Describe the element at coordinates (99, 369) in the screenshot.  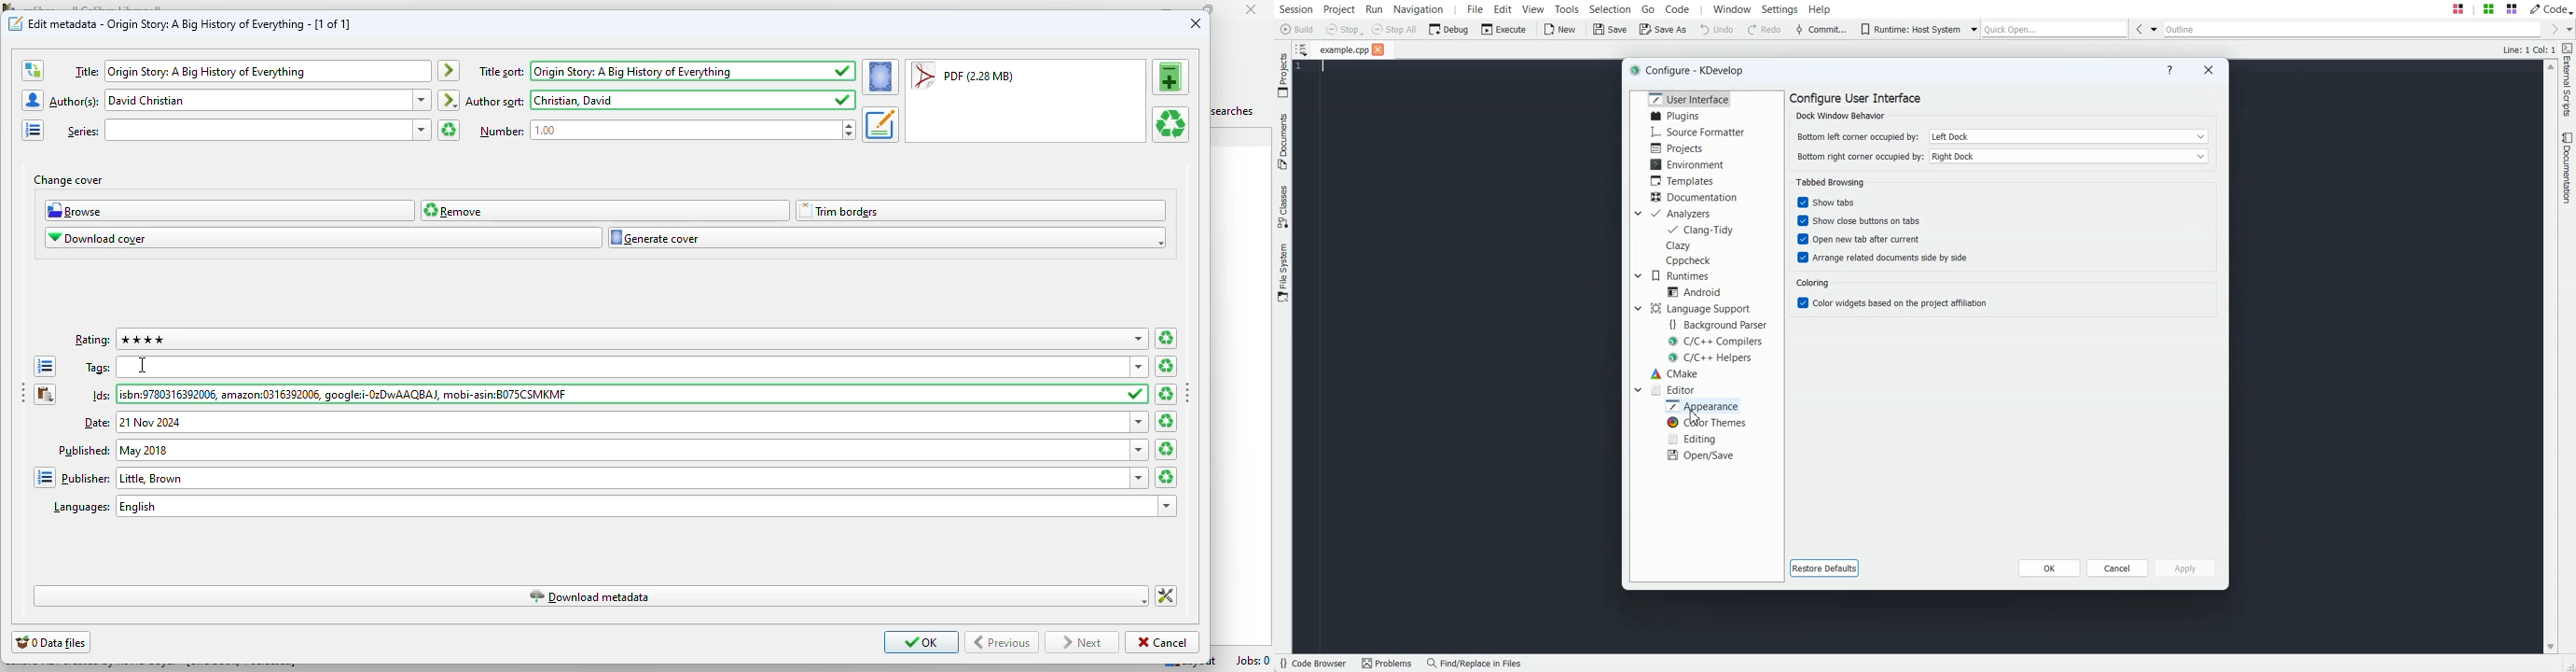
I see `text` at that location.